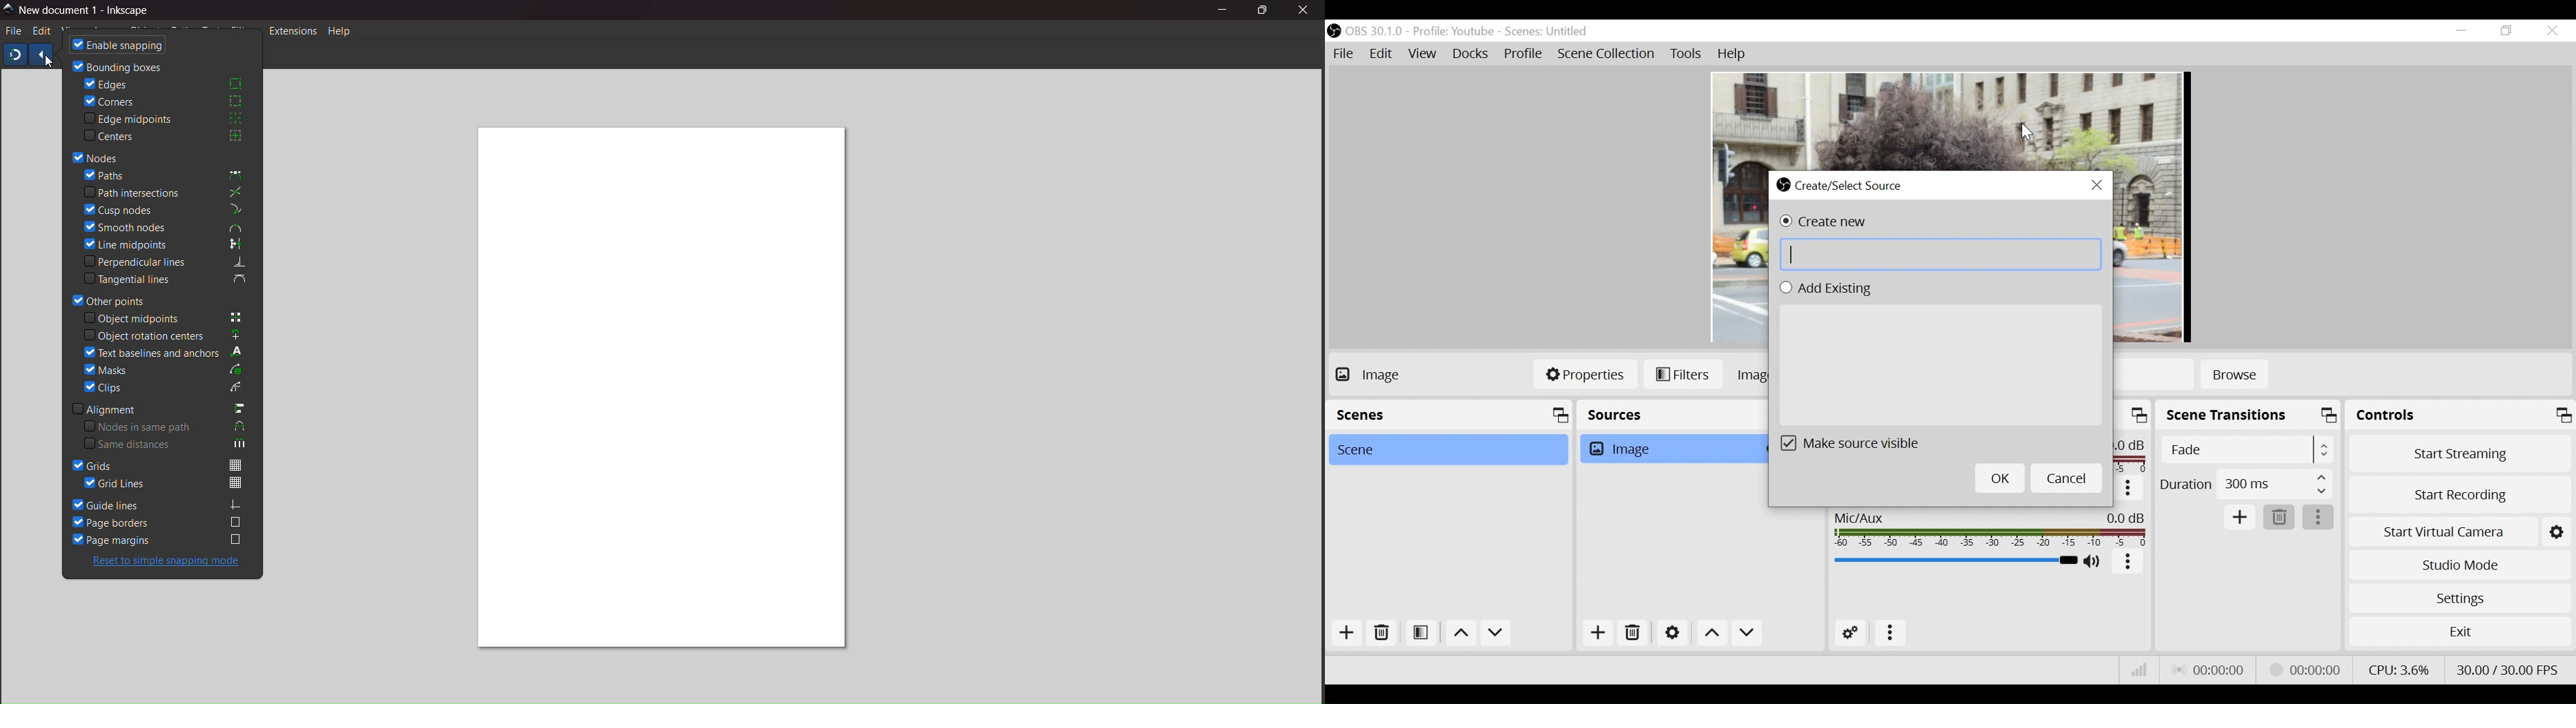 Image resolution: width=2576 pixels, height=728 pixels. Describe the element at coordinates (1949, 113) in the screenshot. I see `Preview` at that location.